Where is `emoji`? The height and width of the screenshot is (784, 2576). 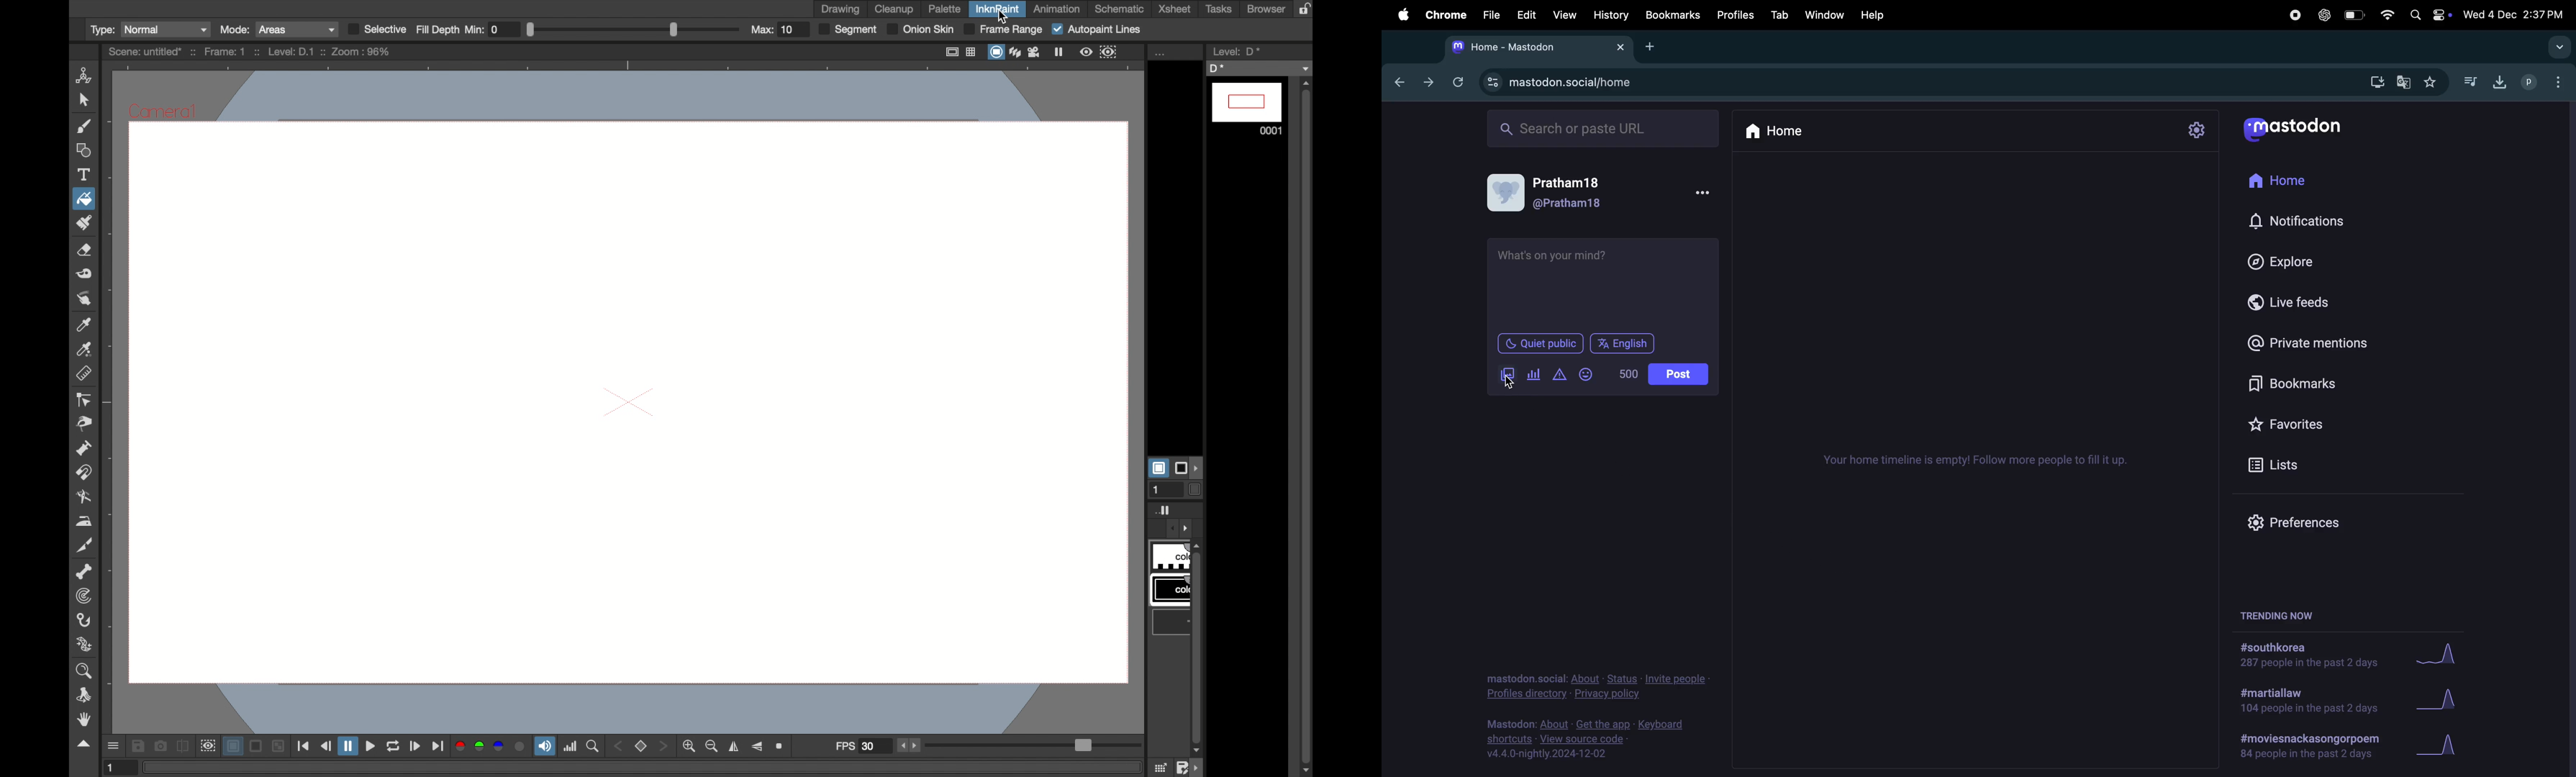
emoji is located at coordinates (1586, 375).